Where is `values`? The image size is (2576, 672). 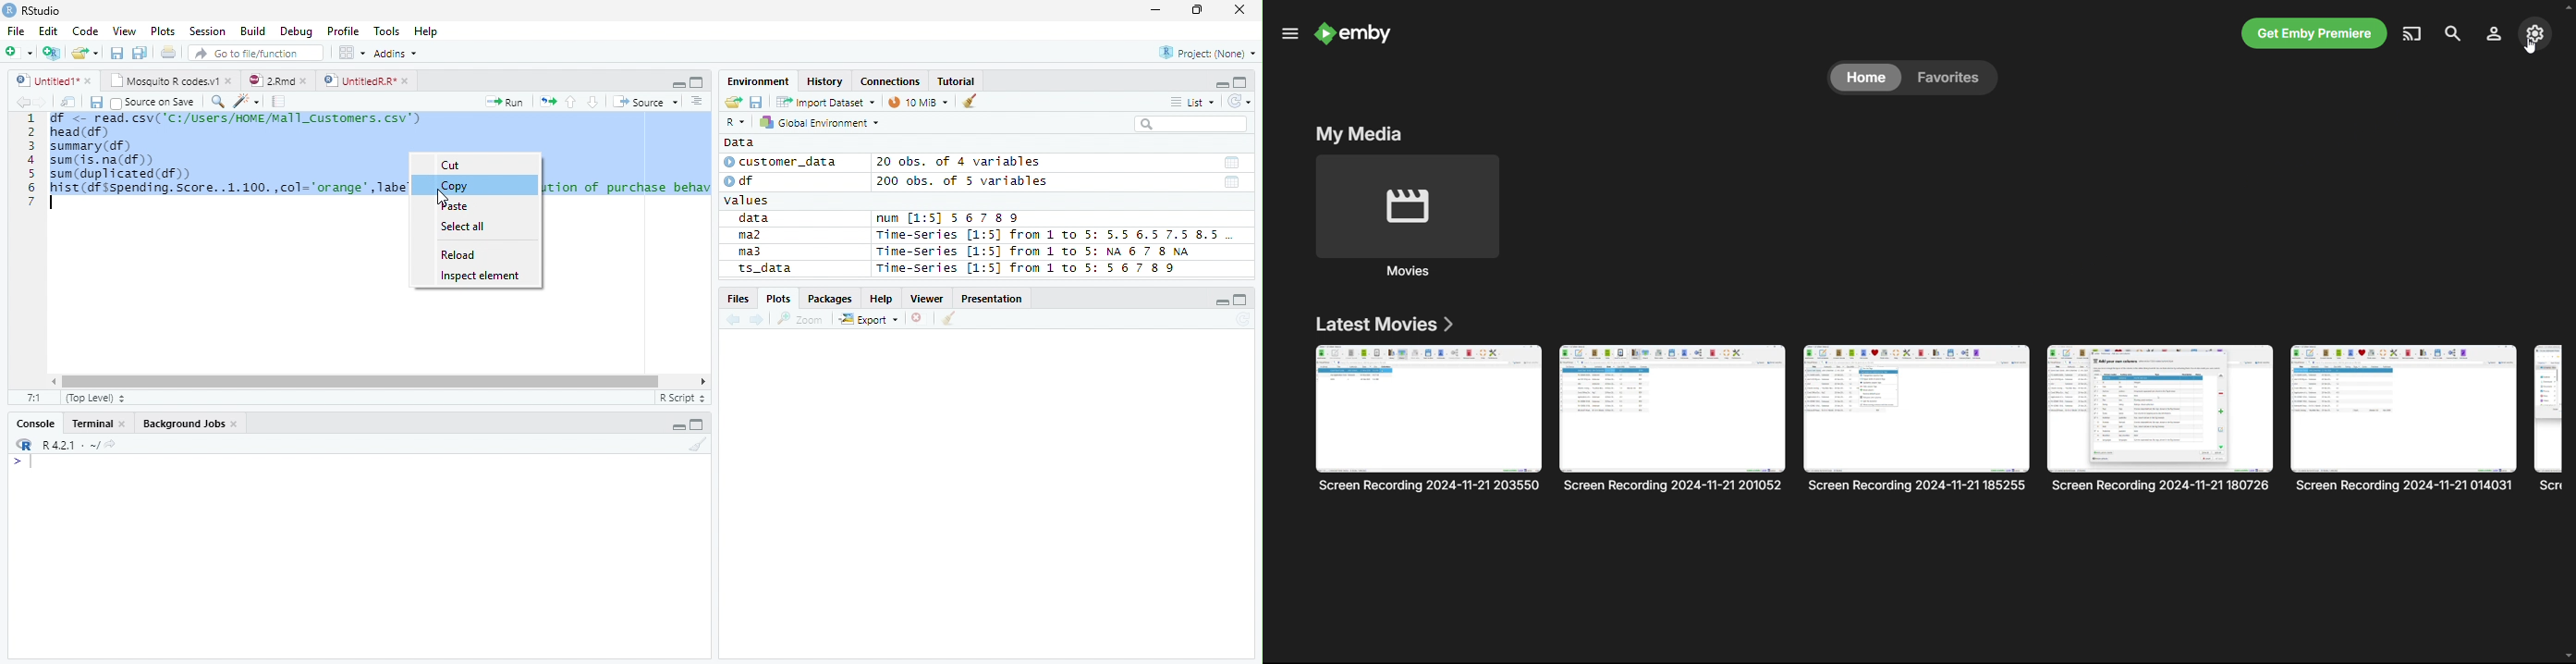
values is located at coordinates (749, 201).